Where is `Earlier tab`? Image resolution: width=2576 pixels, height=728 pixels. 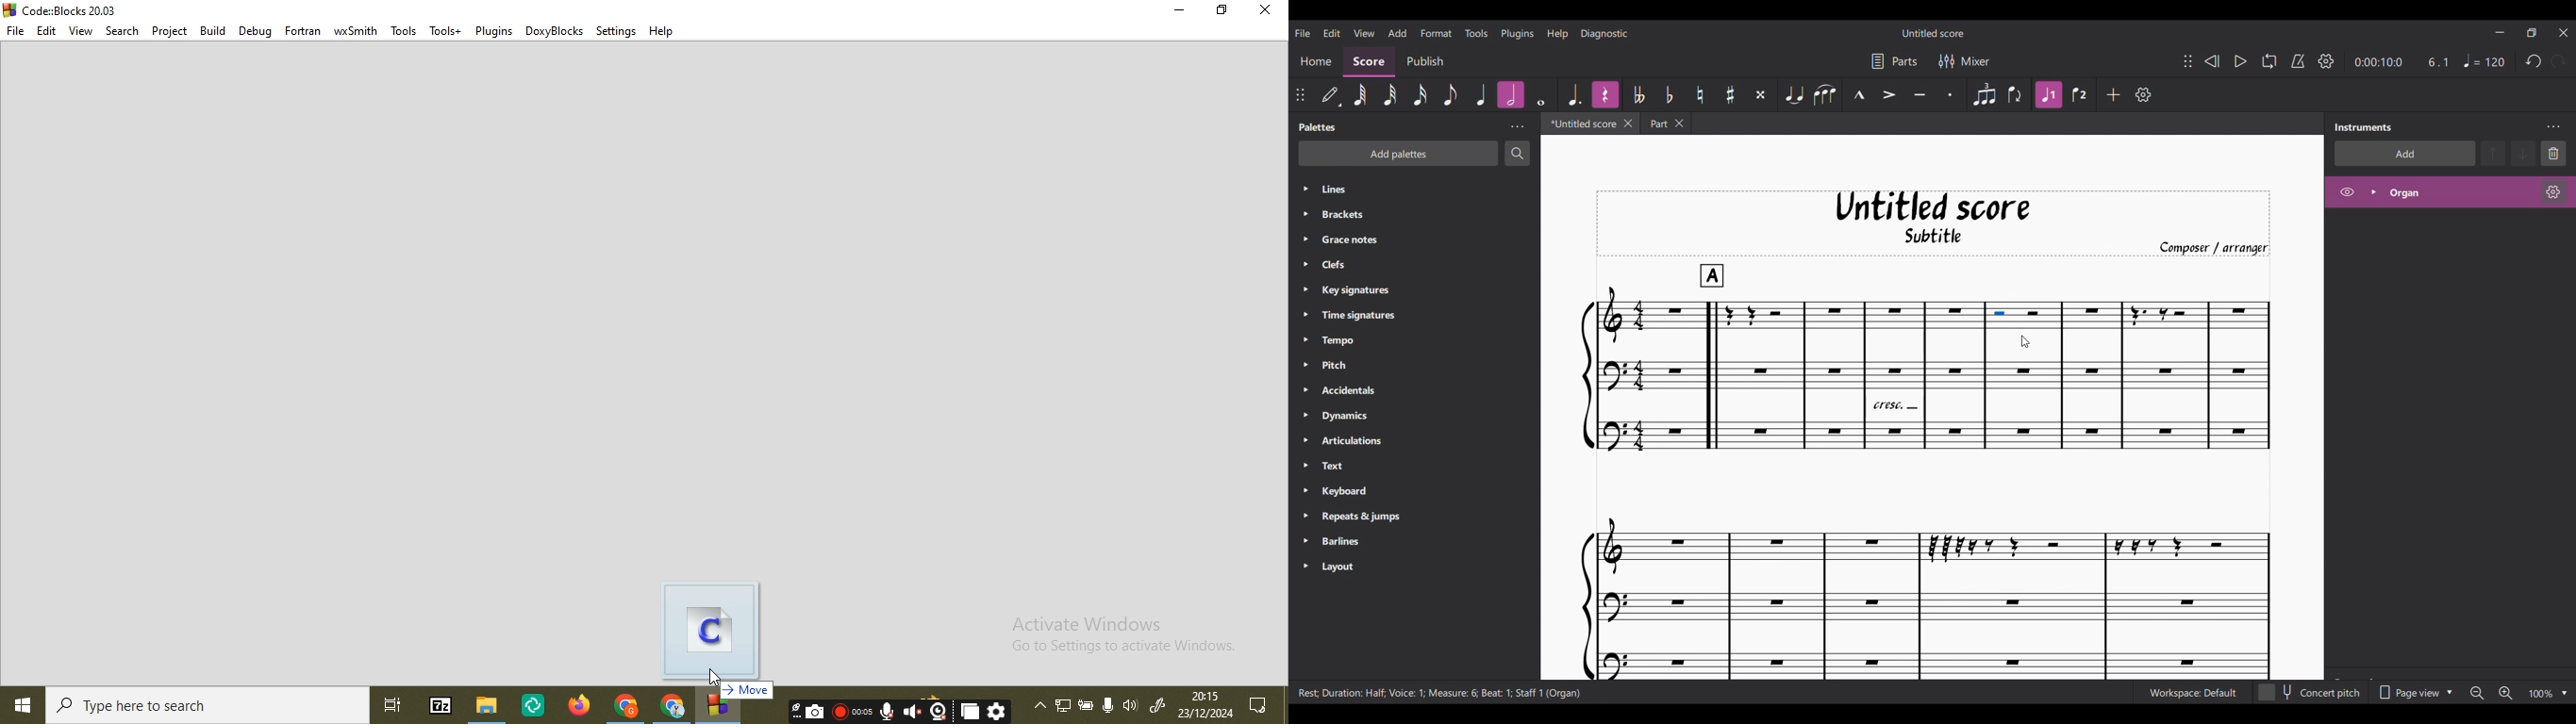
Earlier tab is located at coordinates (1665, 123).